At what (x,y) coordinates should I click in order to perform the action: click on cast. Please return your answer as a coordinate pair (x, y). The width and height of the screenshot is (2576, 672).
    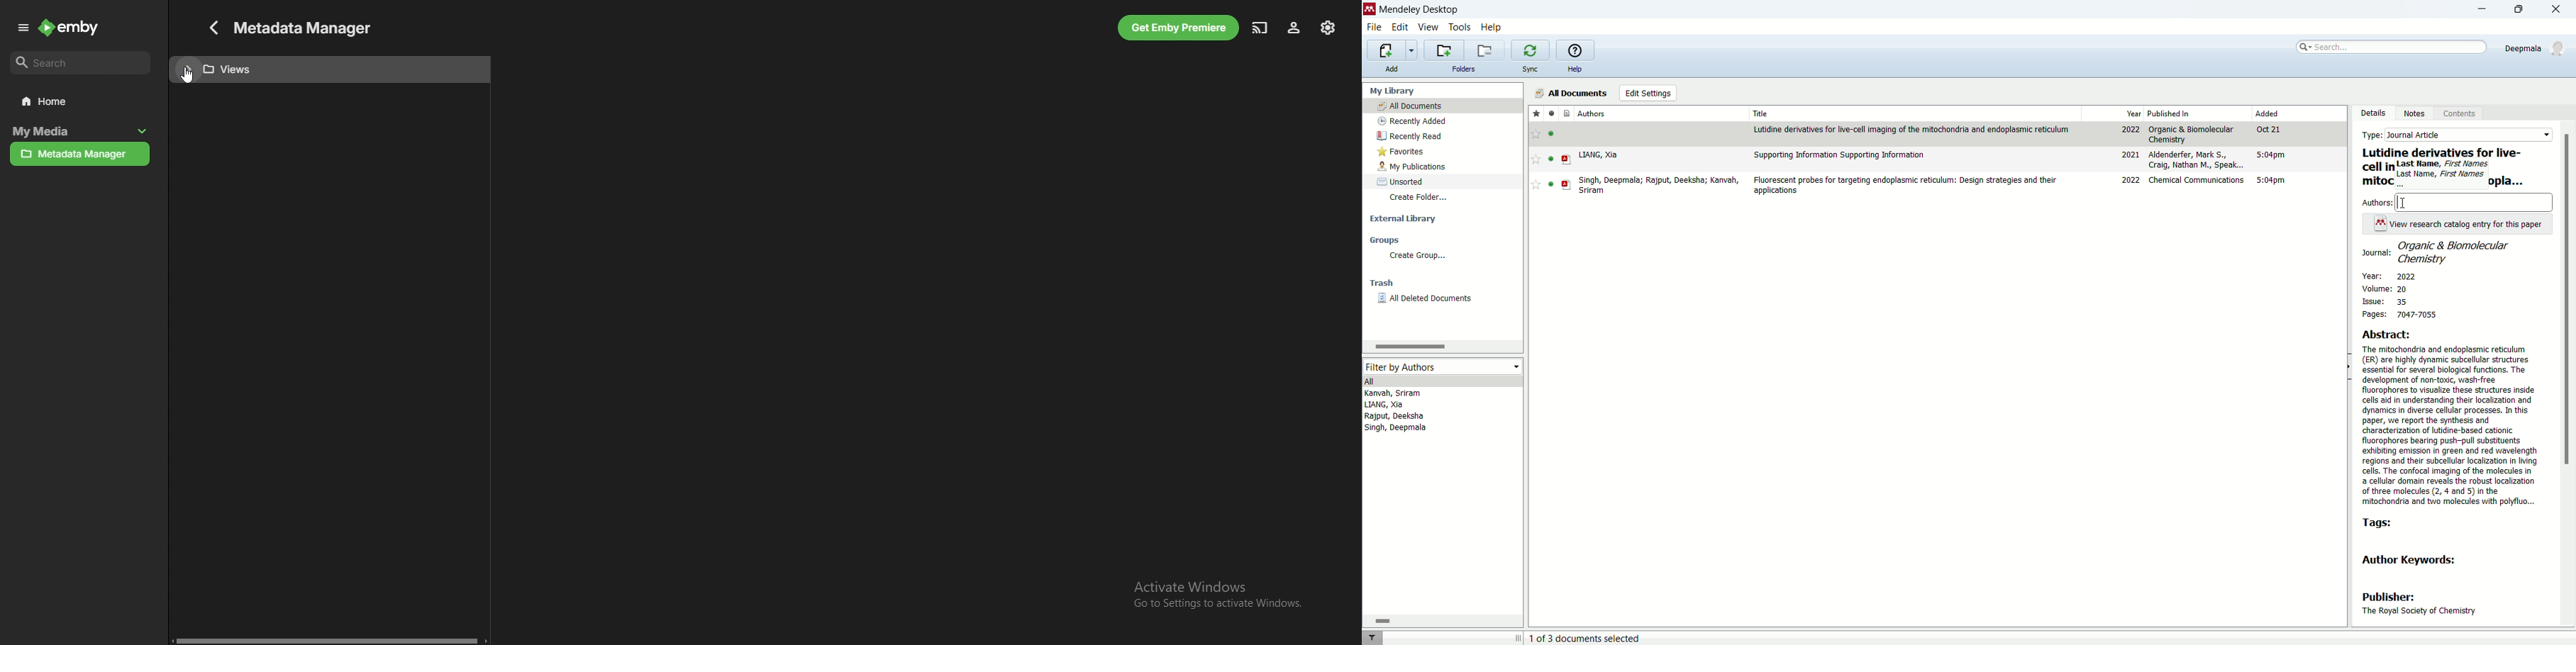
    Looking at the image, I should click on (1260, 28).